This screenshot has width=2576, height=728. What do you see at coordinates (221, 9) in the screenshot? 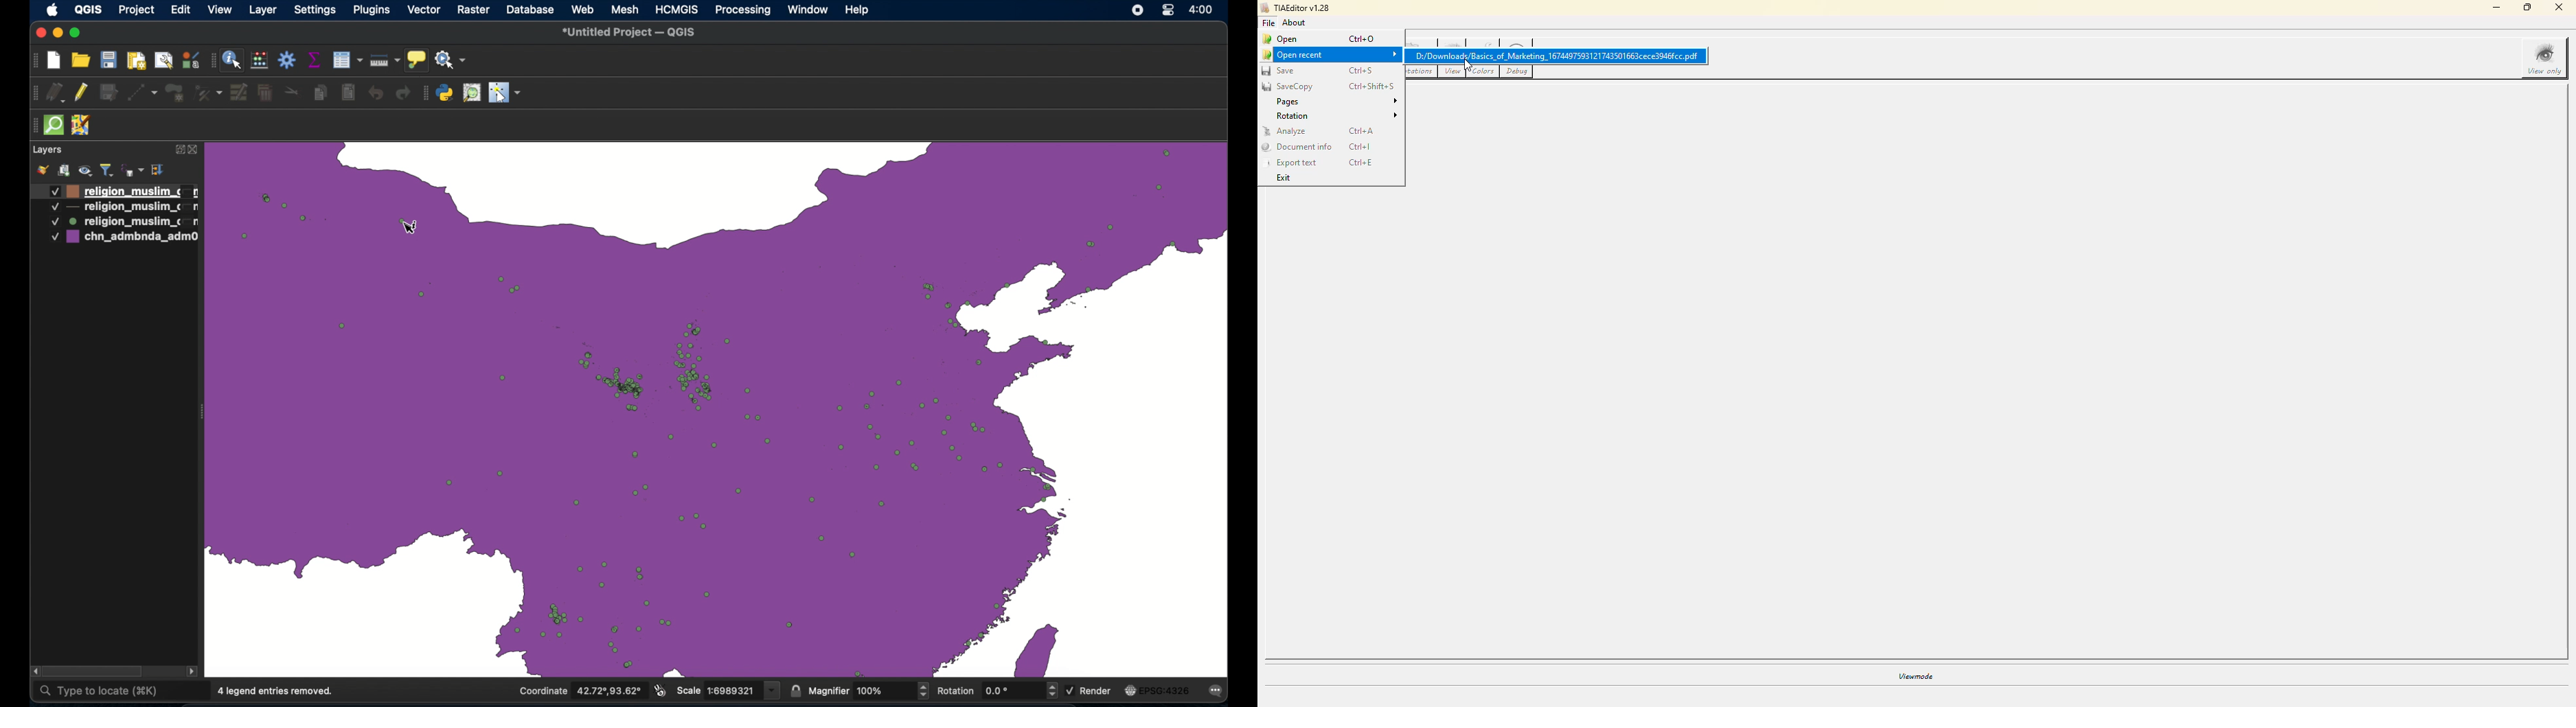
I see `view` at bounding box center [221, 9].